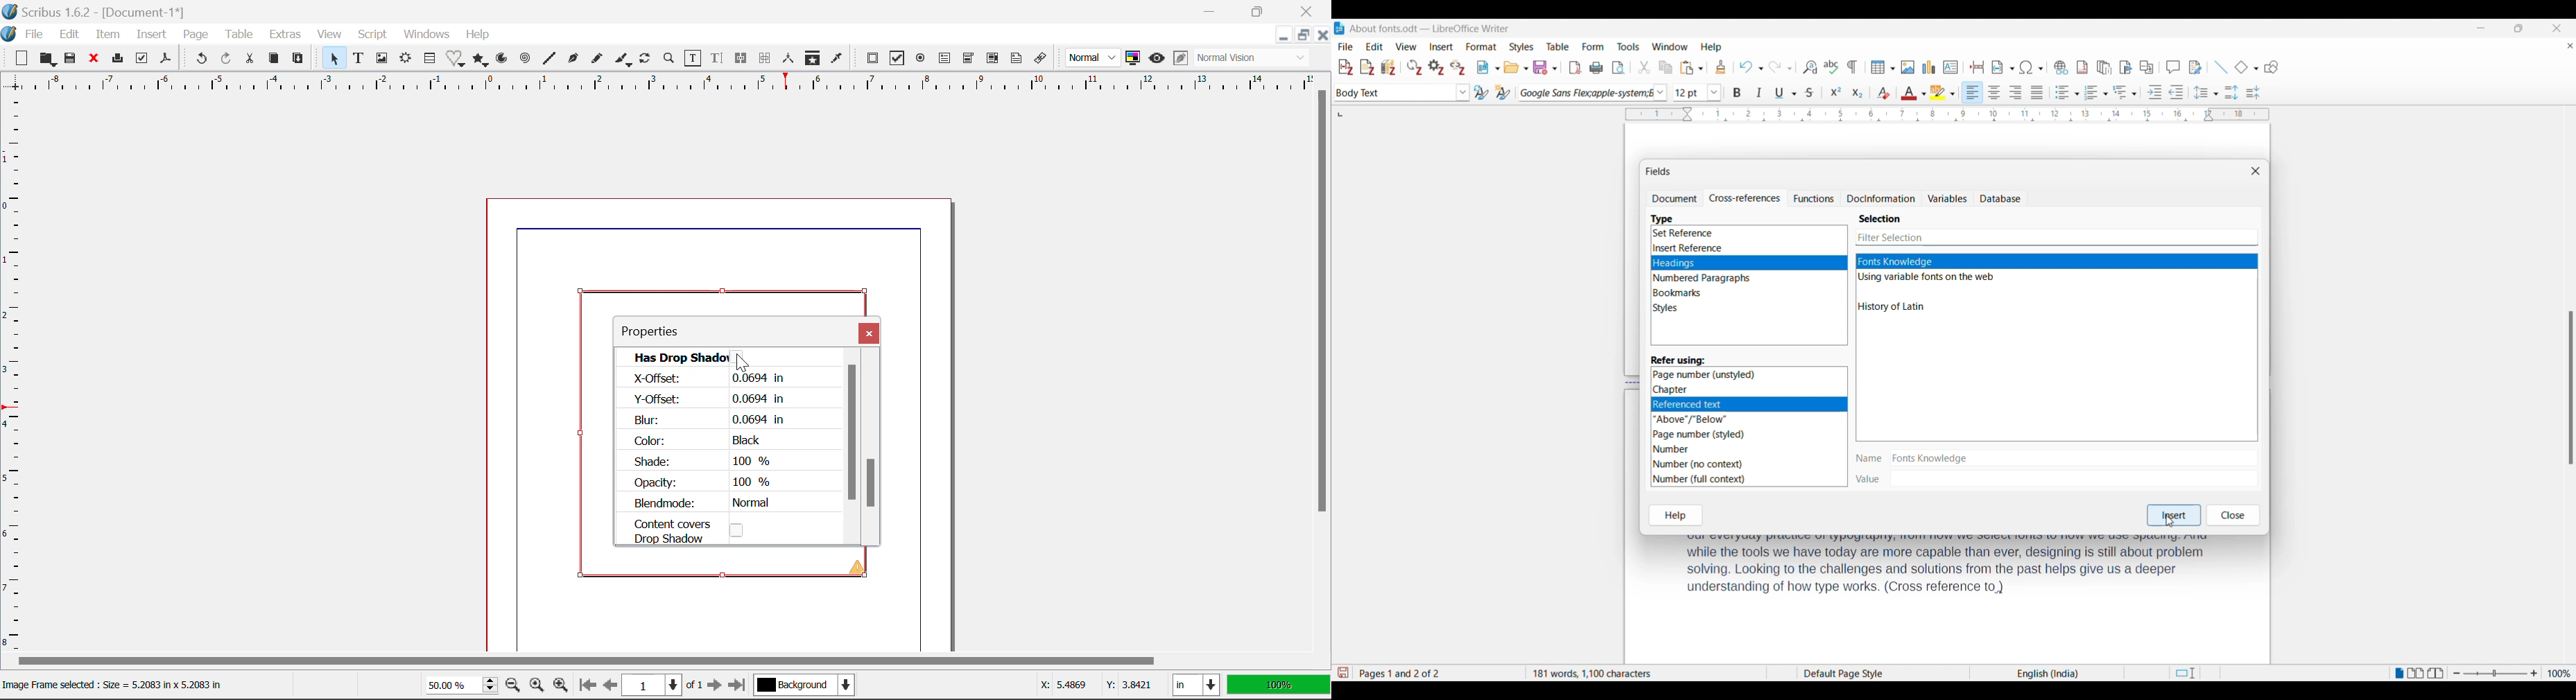 Image resolution: width=2576 pixels, height=700 pixels. I want to click on Bold, so click(1737, 93).